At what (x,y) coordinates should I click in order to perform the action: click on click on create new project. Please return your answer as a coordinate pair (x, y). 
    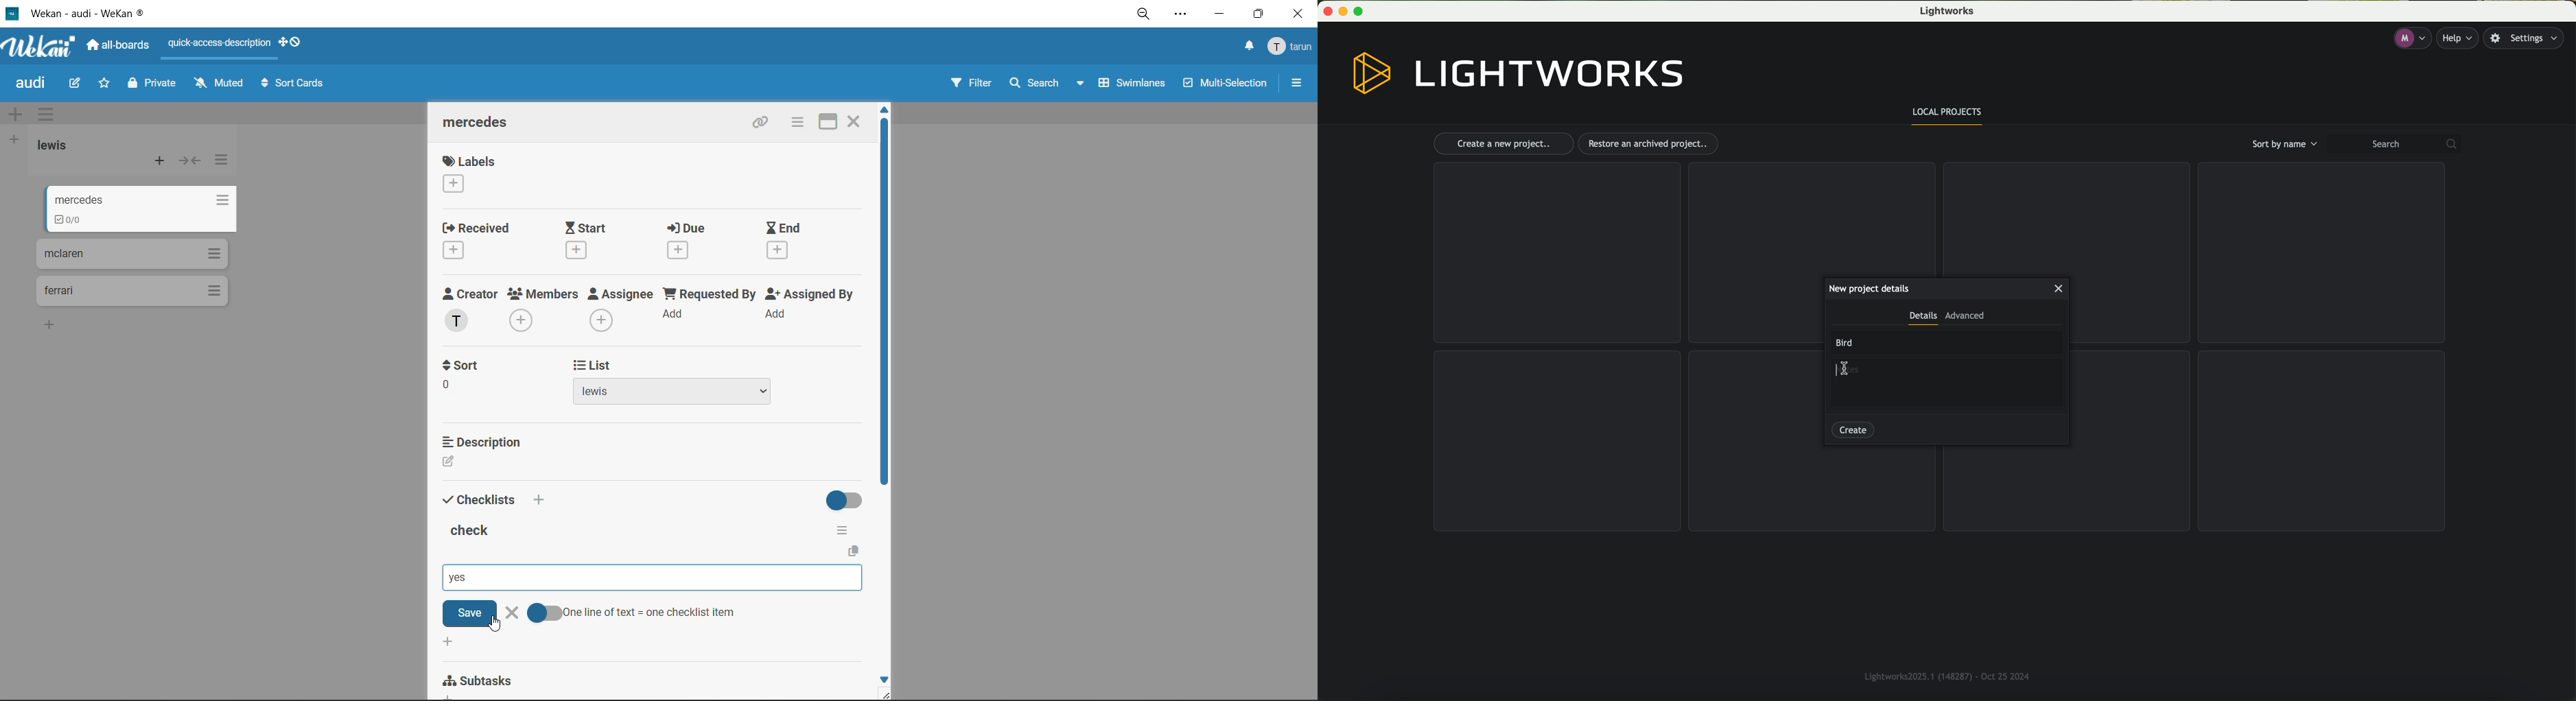
    Looking at the image, I should click on (1503, 144).